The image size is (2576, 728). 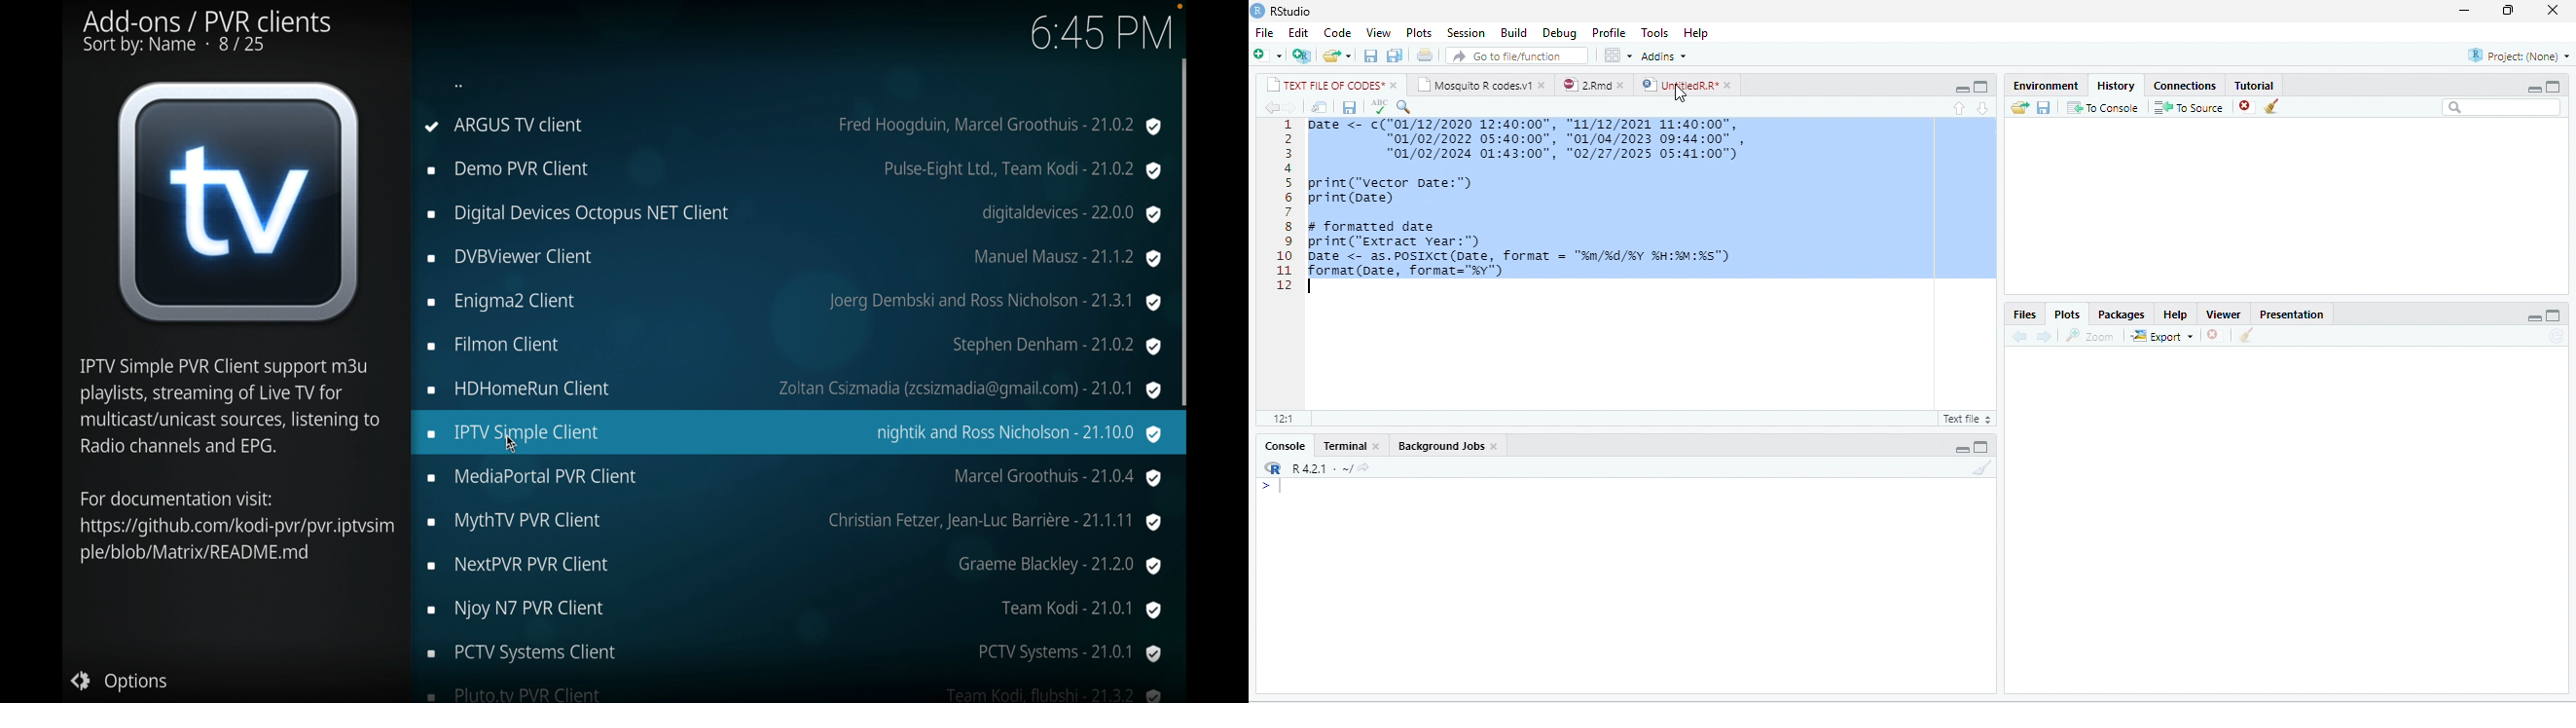 What do you see at coordinates (2534, 317) in the screenshot?
I see `minimize` at bounding box center [2534, 317].